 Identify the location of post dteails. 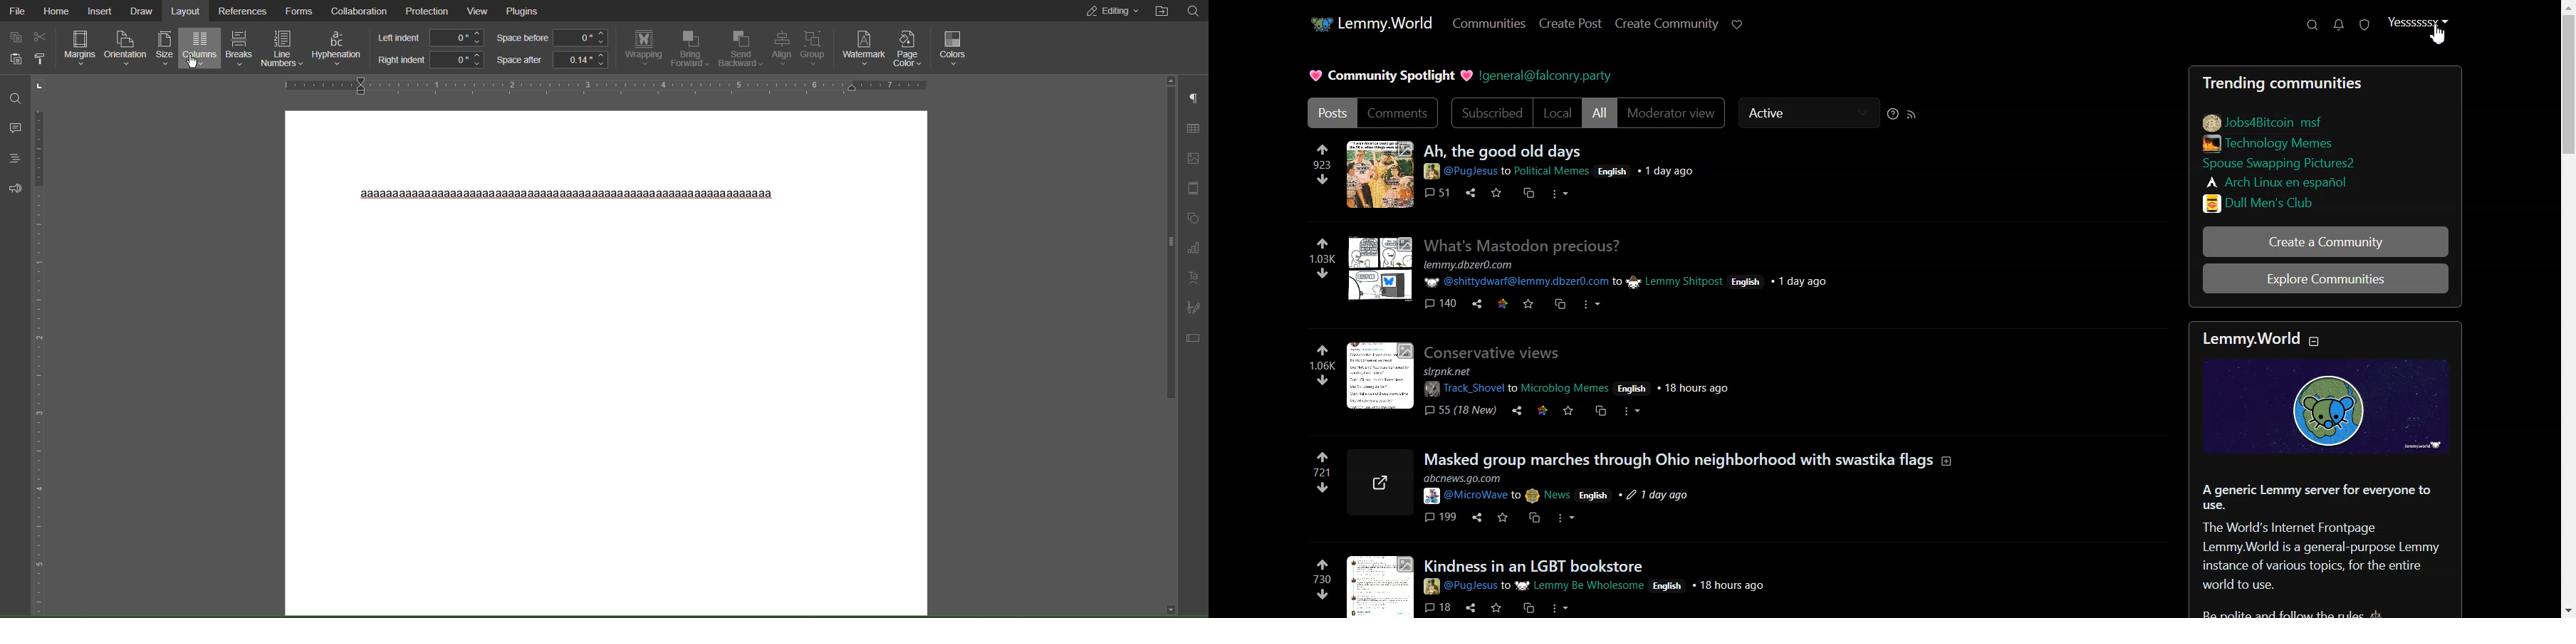
(1644, 274).